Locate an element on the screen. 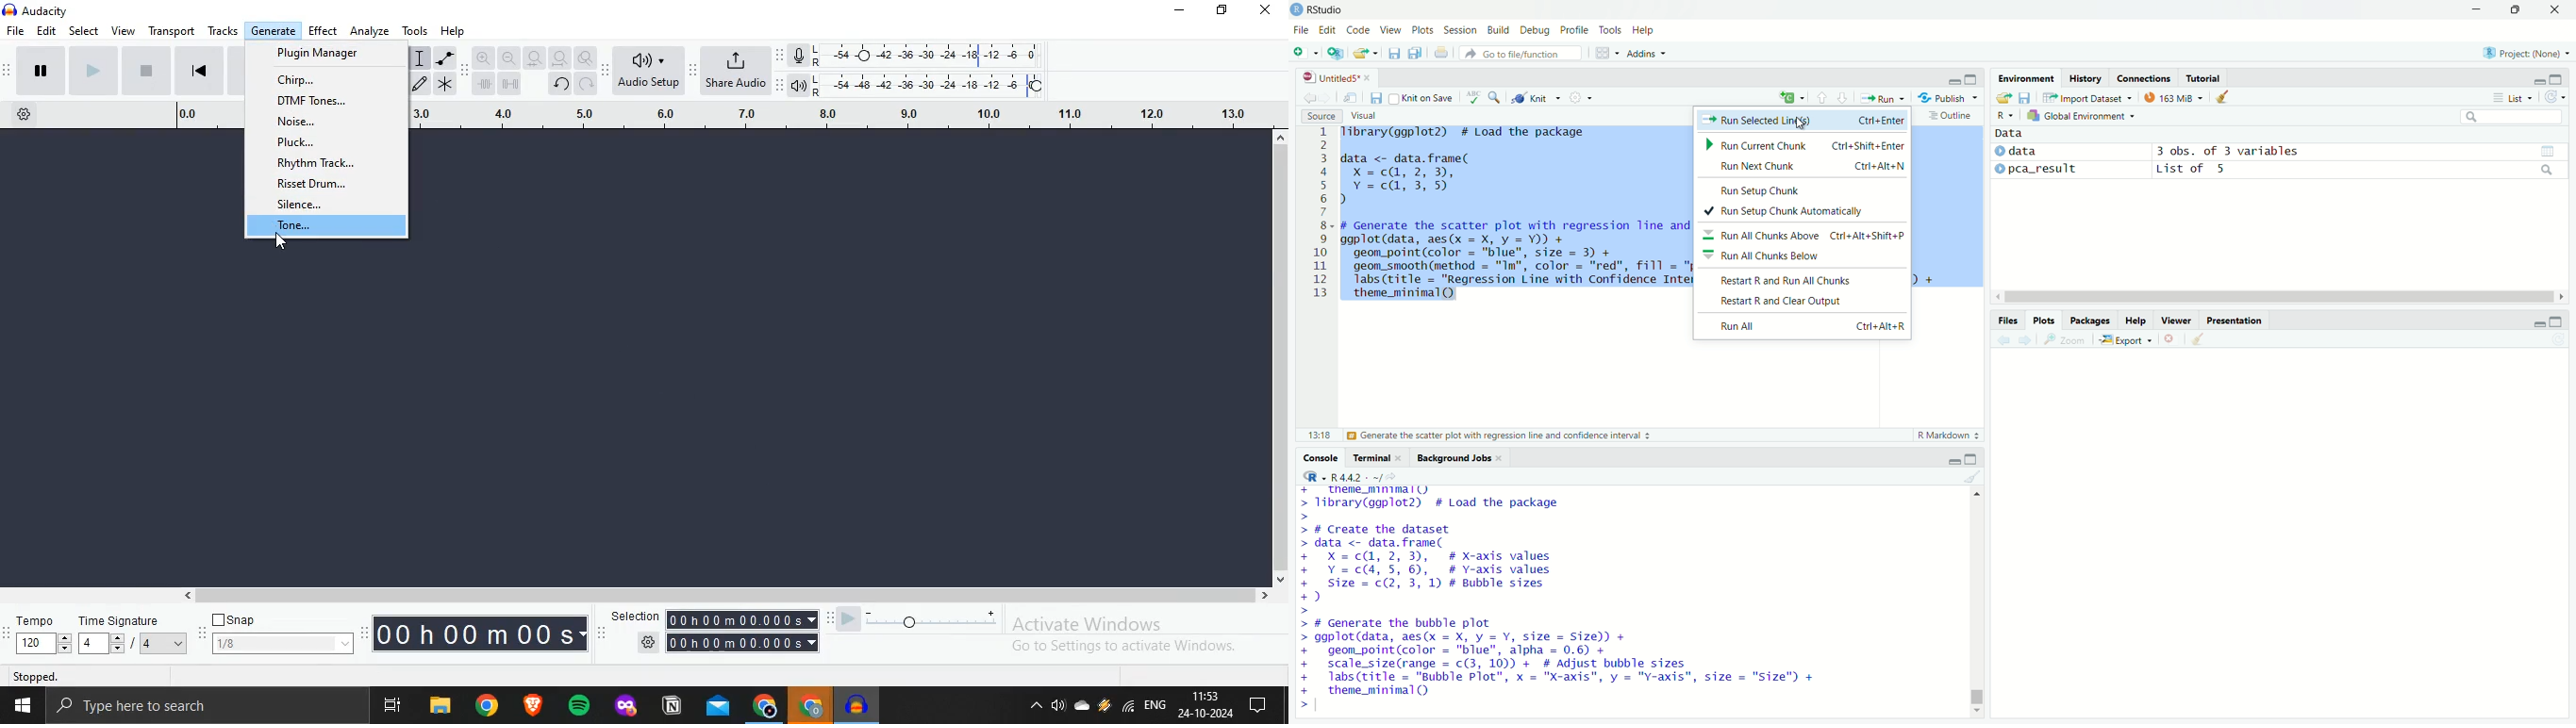 This screenshot has height=728, width=2576. insert a new code/chunk is located at coordinates (1792, 97).